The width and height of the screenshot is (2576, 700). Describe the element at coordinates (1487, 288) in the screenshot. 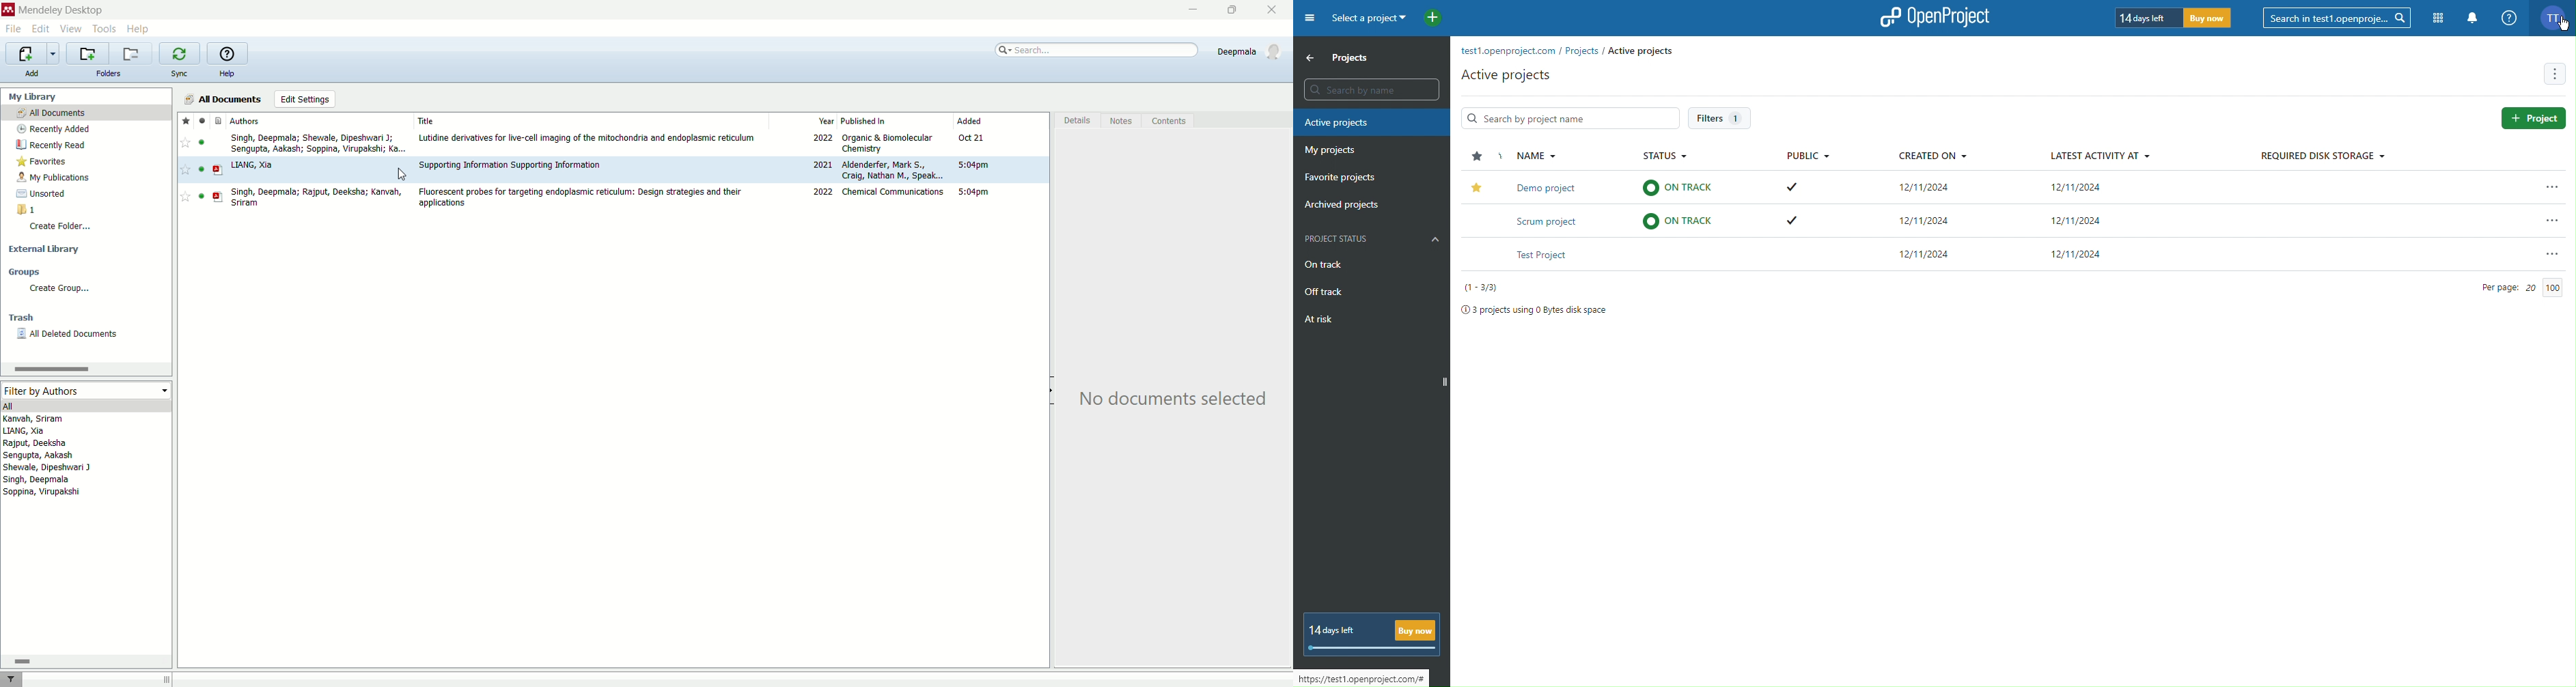

I see `Numbers` at that location.